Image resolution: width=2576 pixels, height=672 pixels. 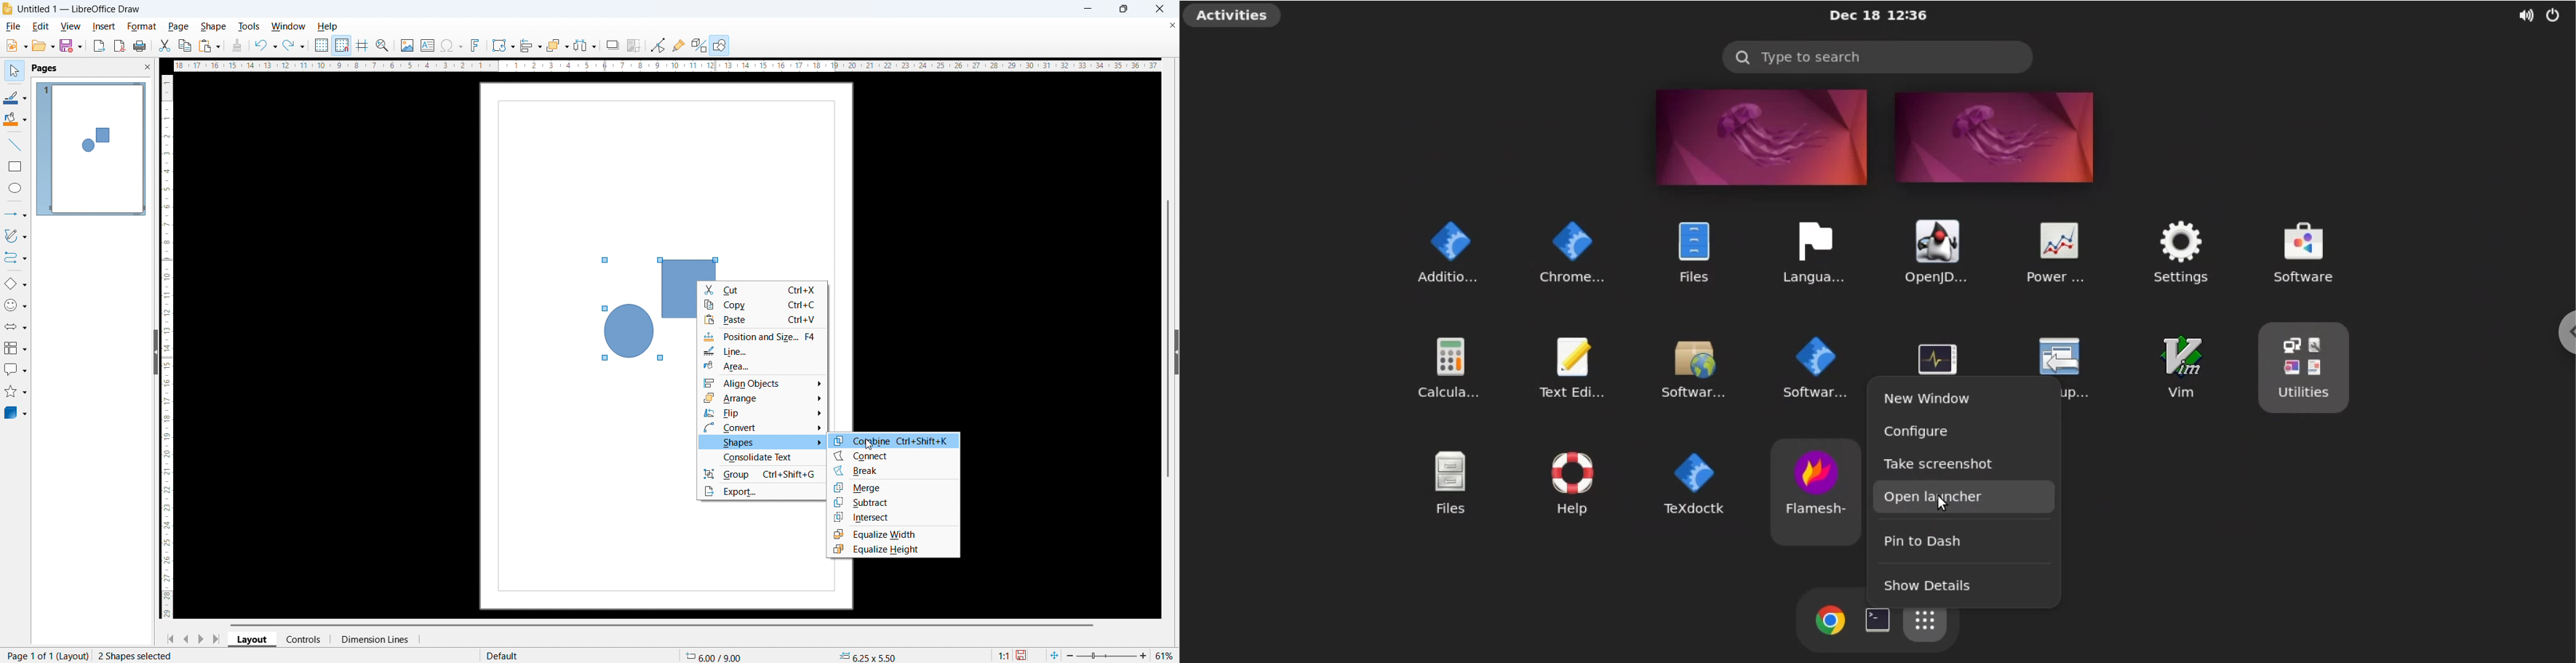 What do you see at coordinates (166, 347) in the screenshot?
I see `vertical ruler` at bounding box center [166, 347].